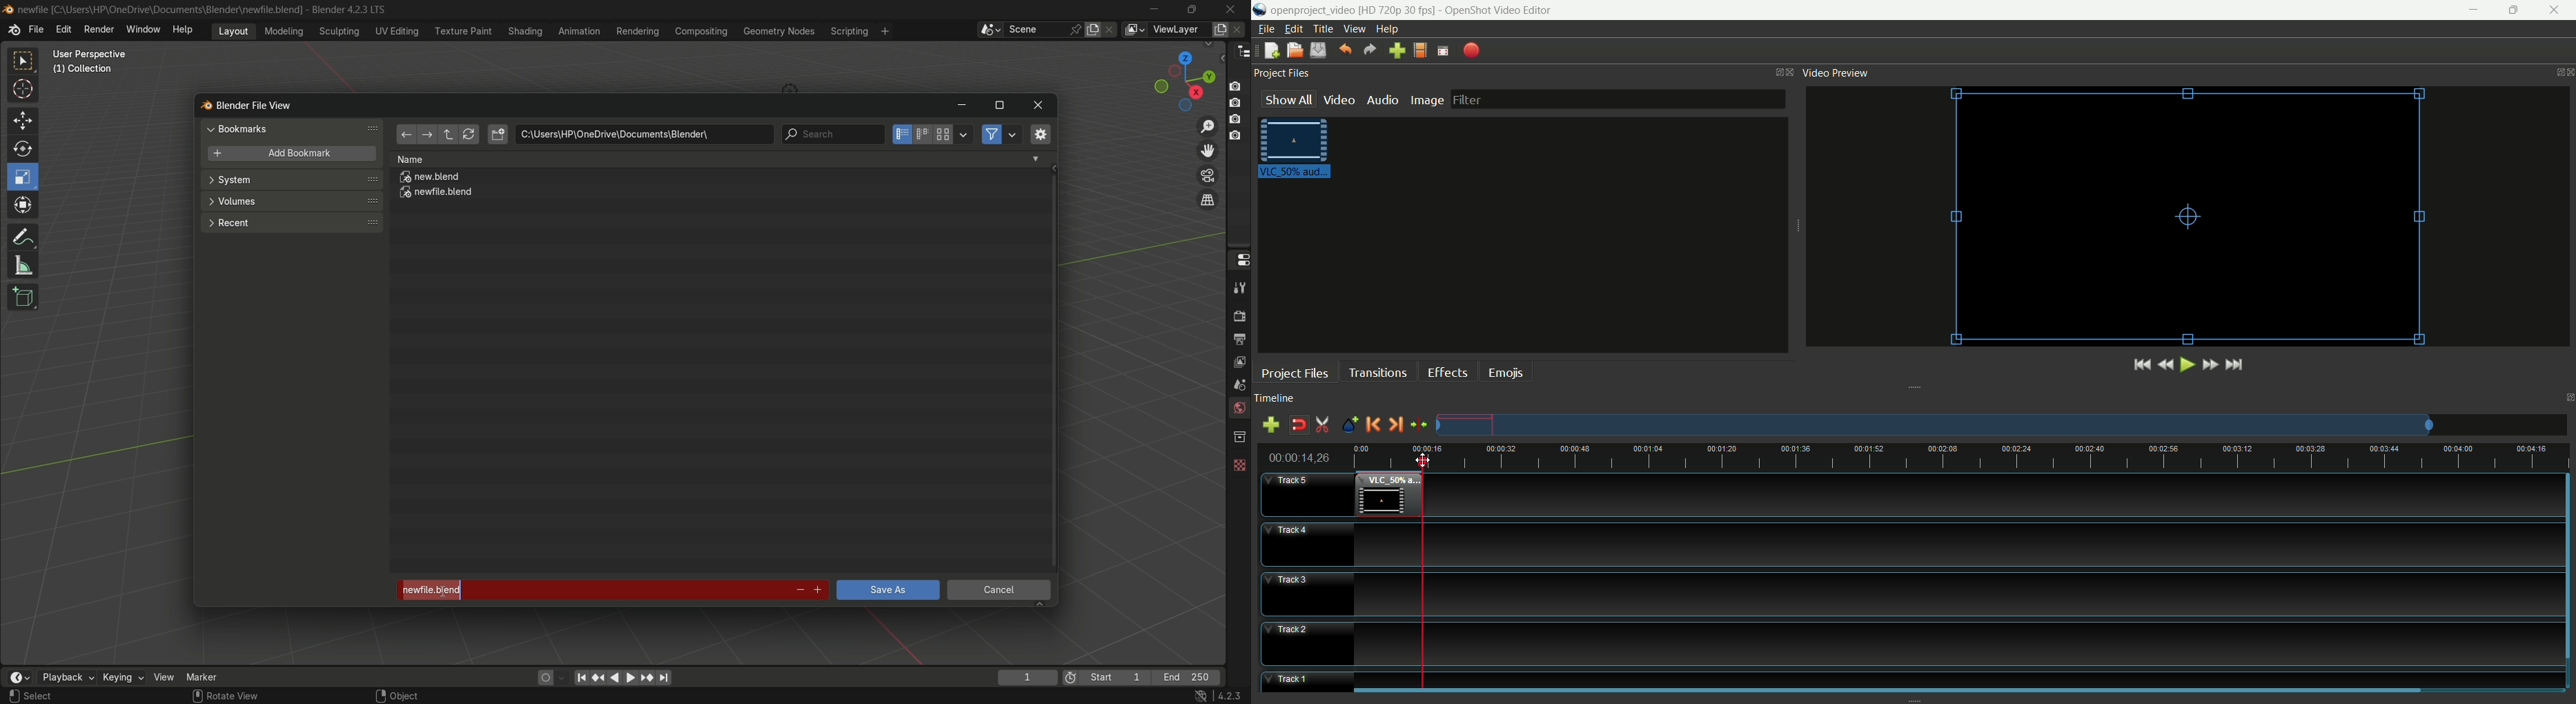 The height and width of the screenshot is (728, 2576). I want to click on edit menu, so click(63, 29).